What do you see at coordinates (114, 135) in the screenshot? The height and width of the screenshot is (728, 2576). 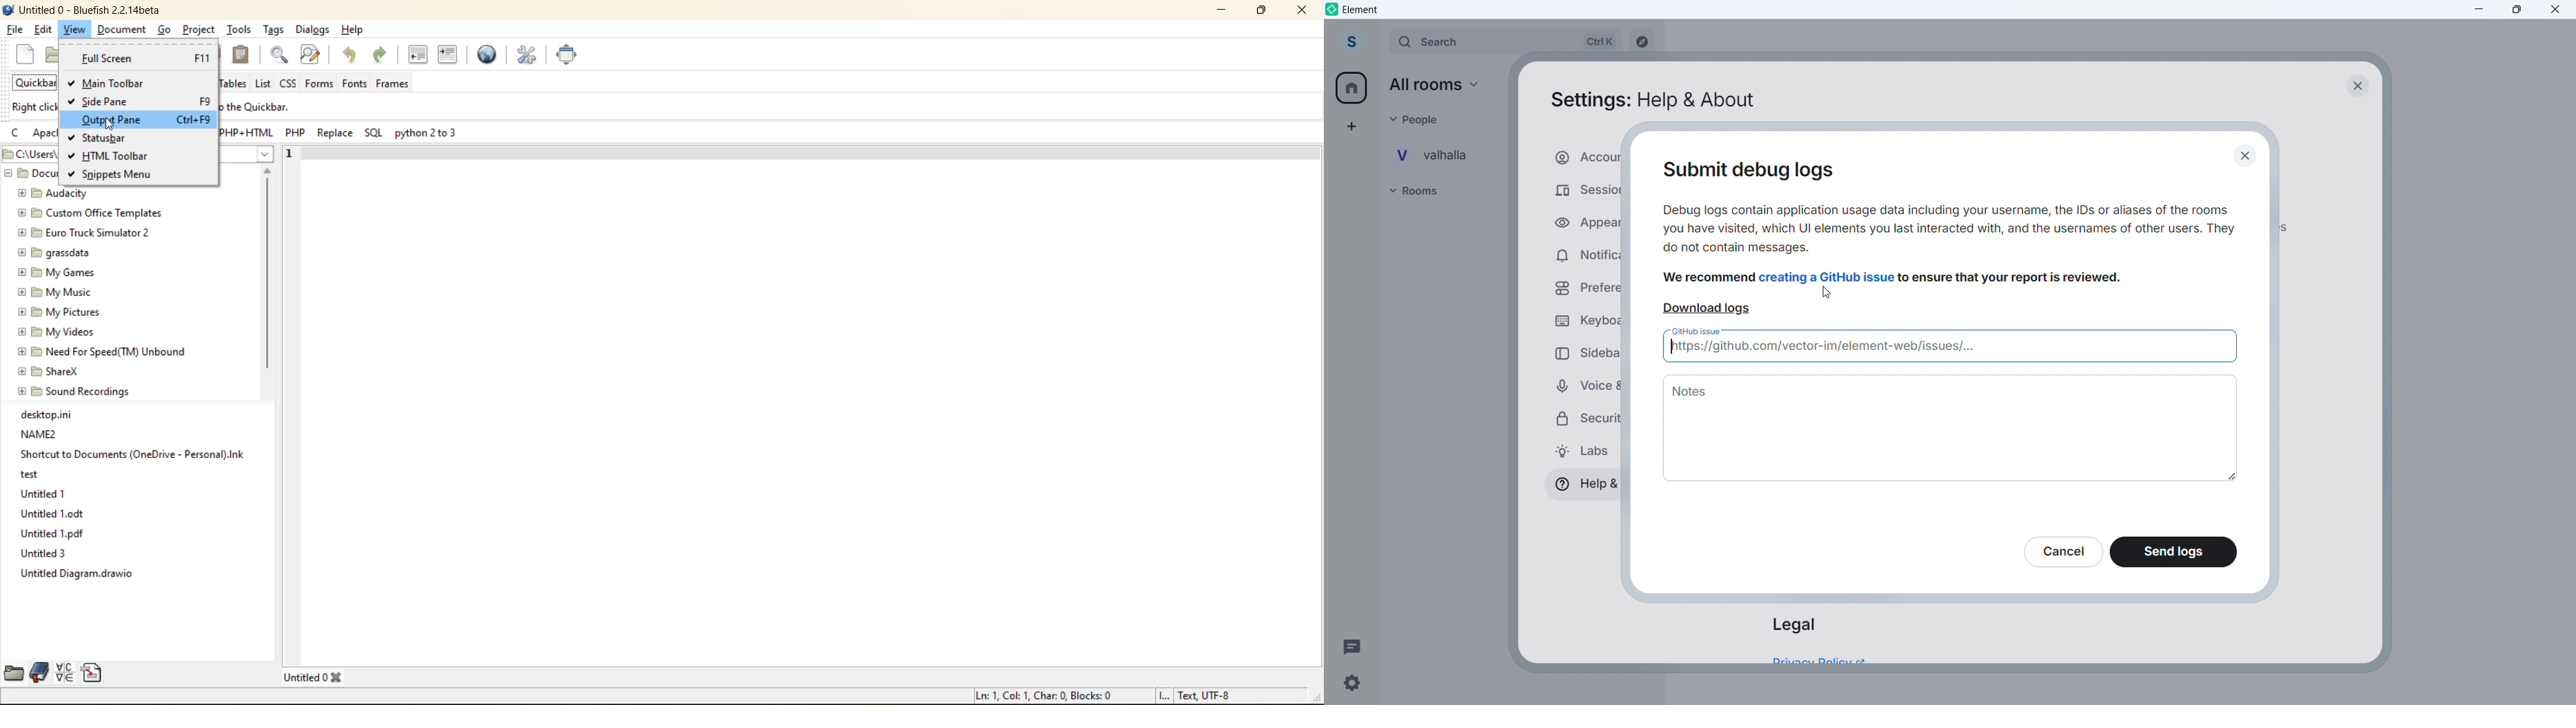 I see `statusbar` at bounding box center [114, 135].